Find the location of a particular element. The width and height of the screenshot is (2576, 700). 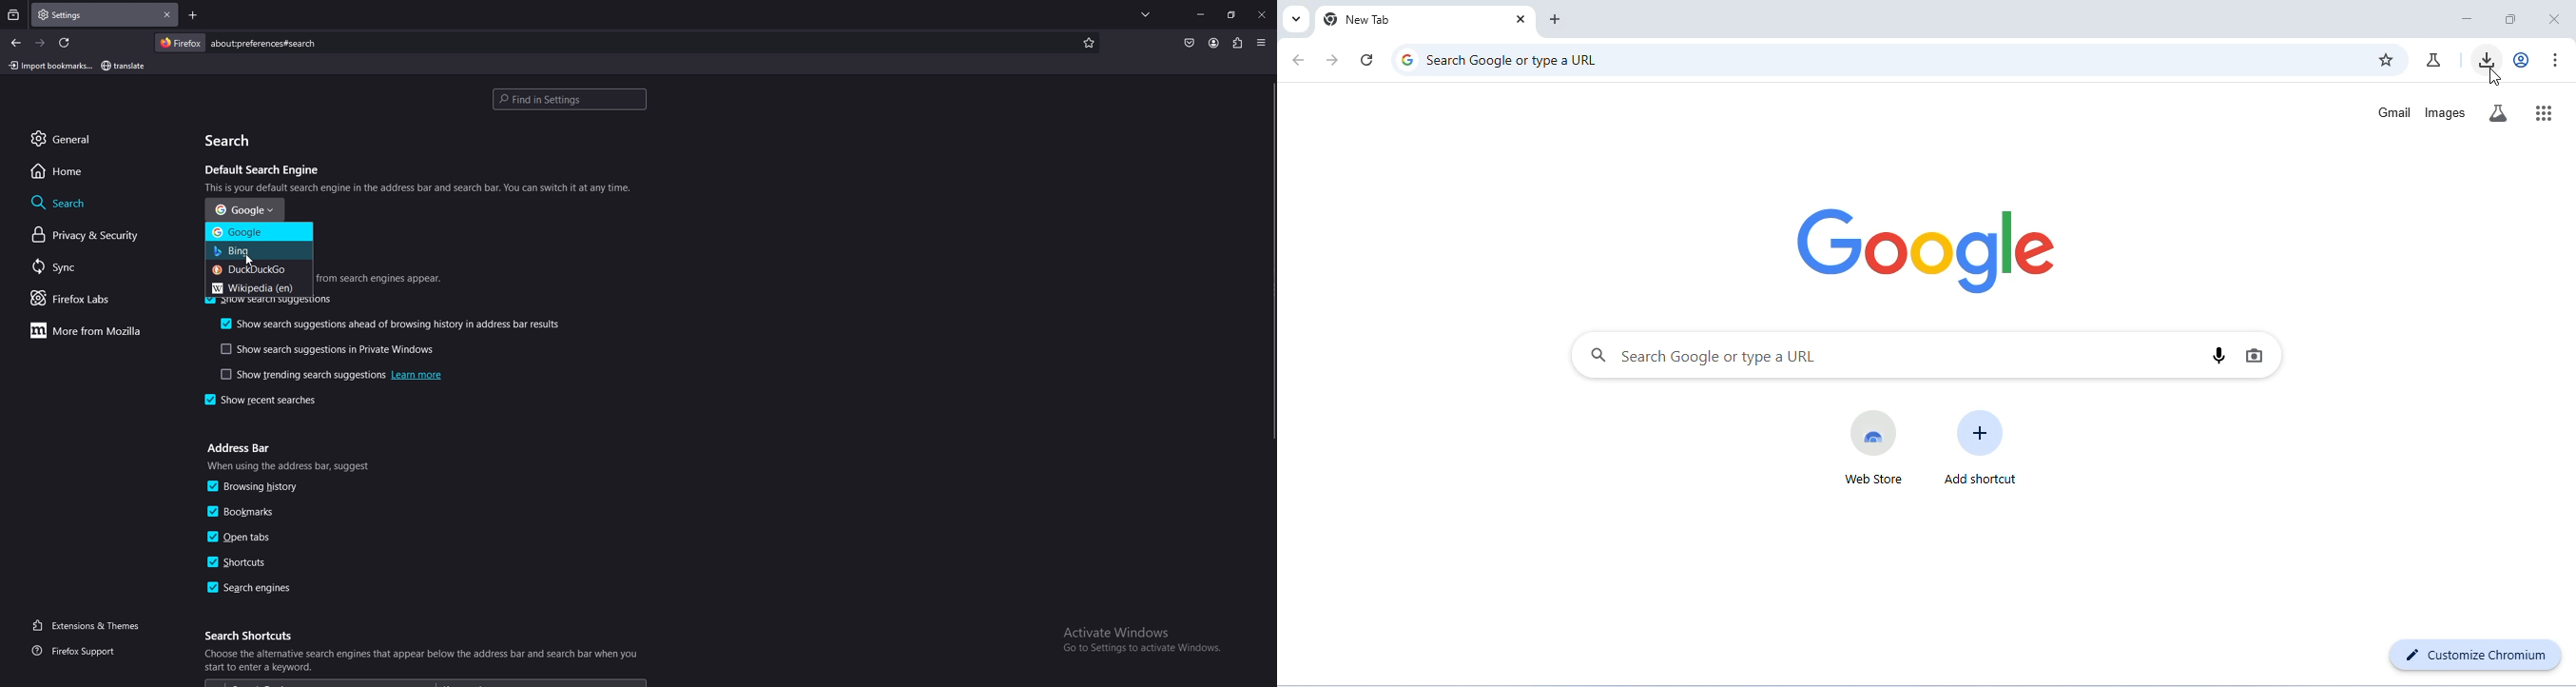

voice search is located at coordinates (2217, 356).